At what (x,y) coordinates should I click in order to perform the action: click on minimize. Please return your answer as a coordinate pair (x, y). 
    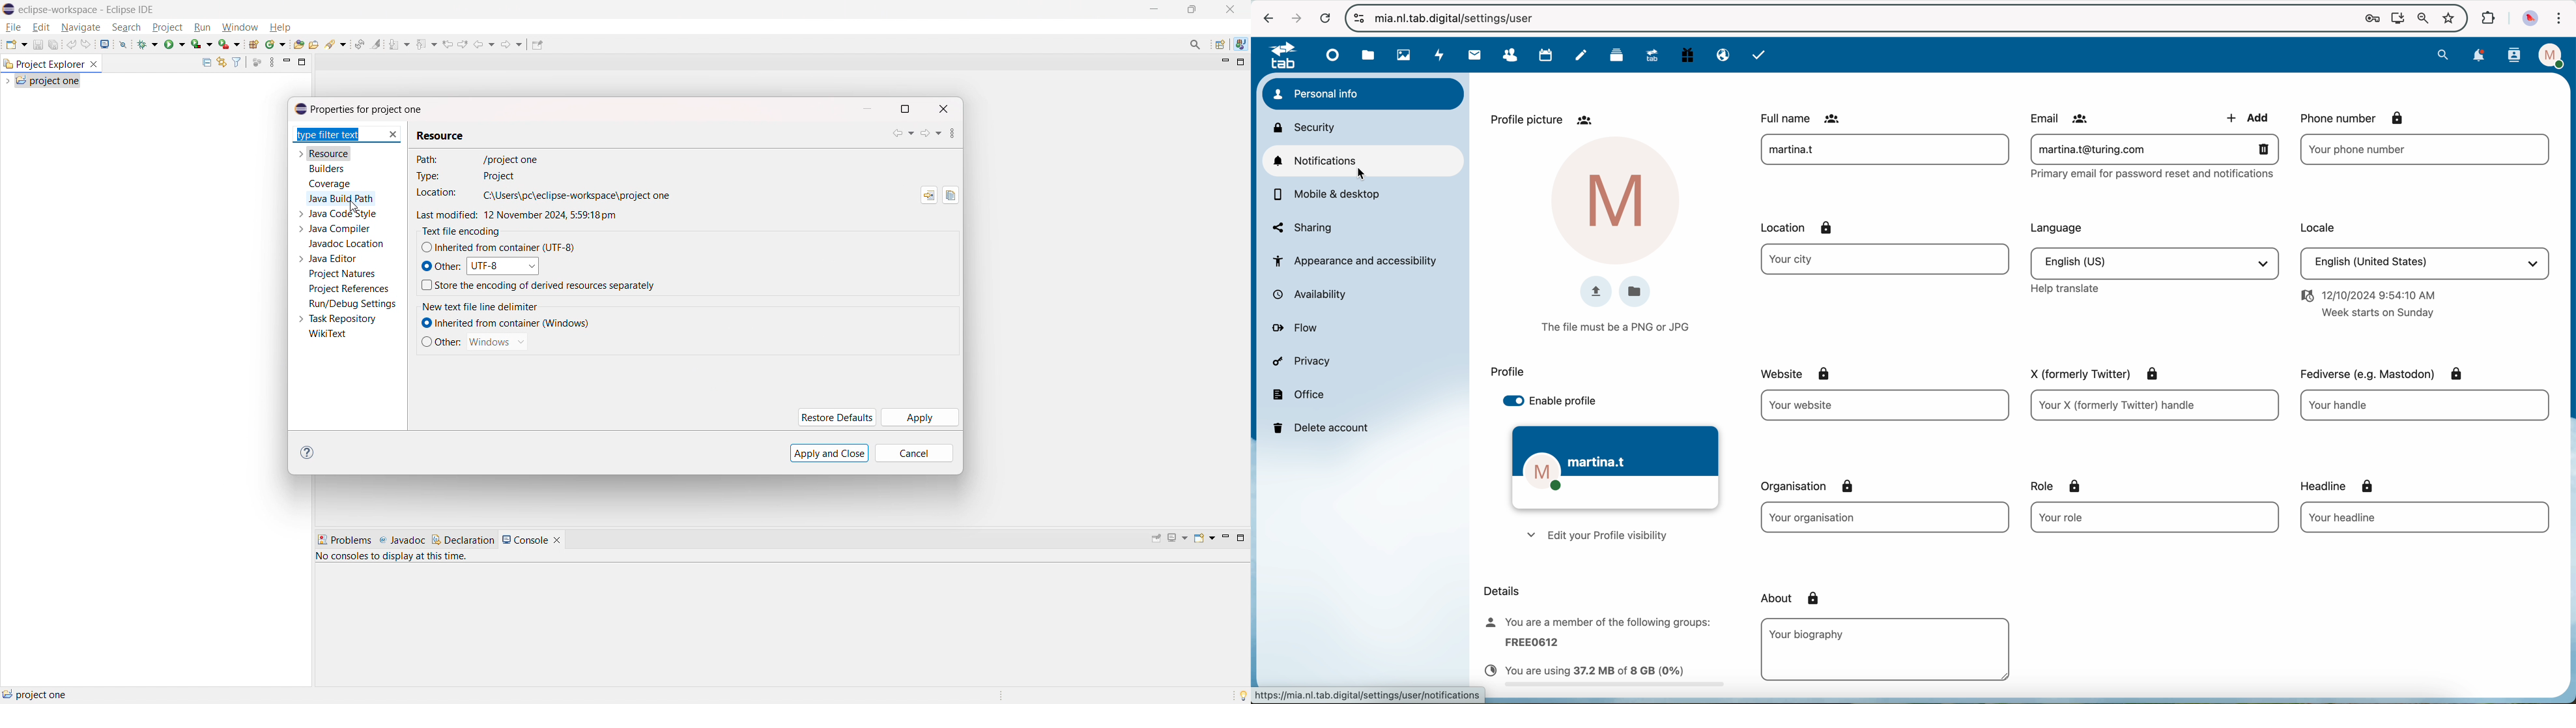
    Looking at the image, I should click on (1224, 63).